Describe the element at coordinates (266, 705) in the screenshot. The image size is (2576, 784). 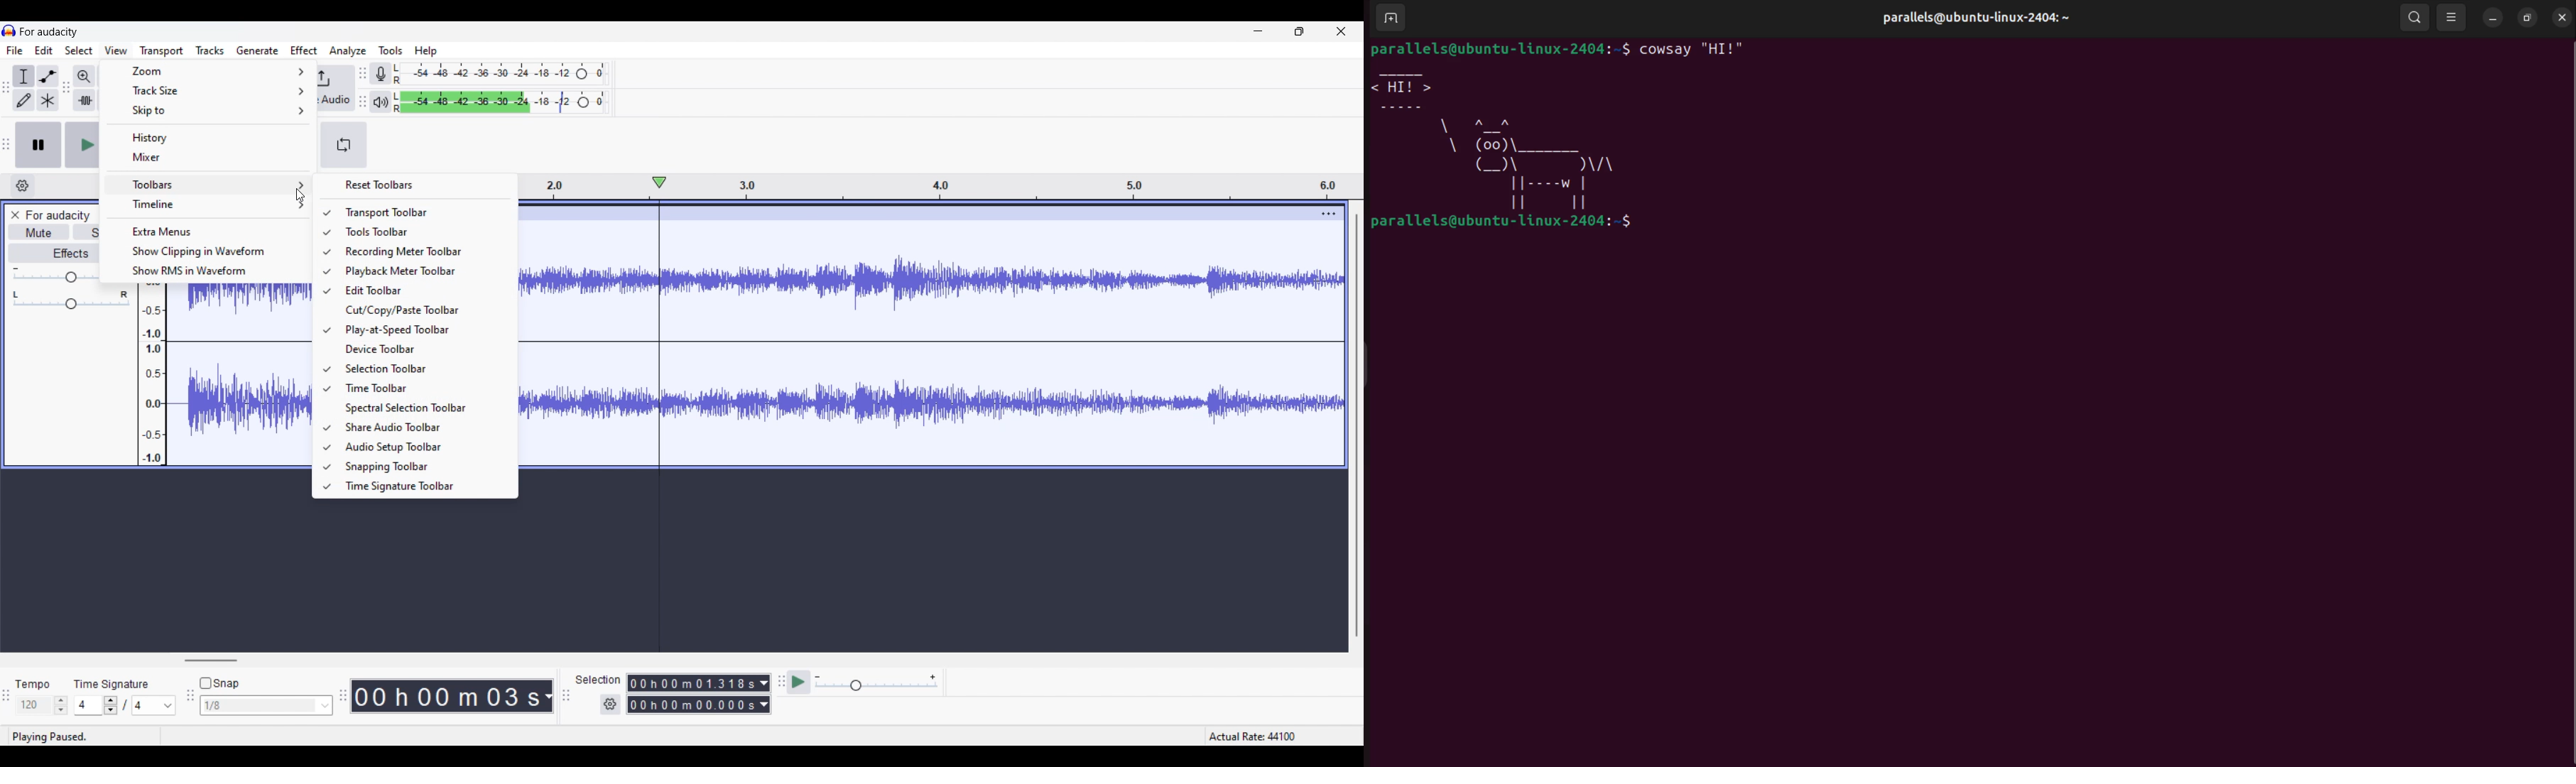
I see `Snap options` at that location.